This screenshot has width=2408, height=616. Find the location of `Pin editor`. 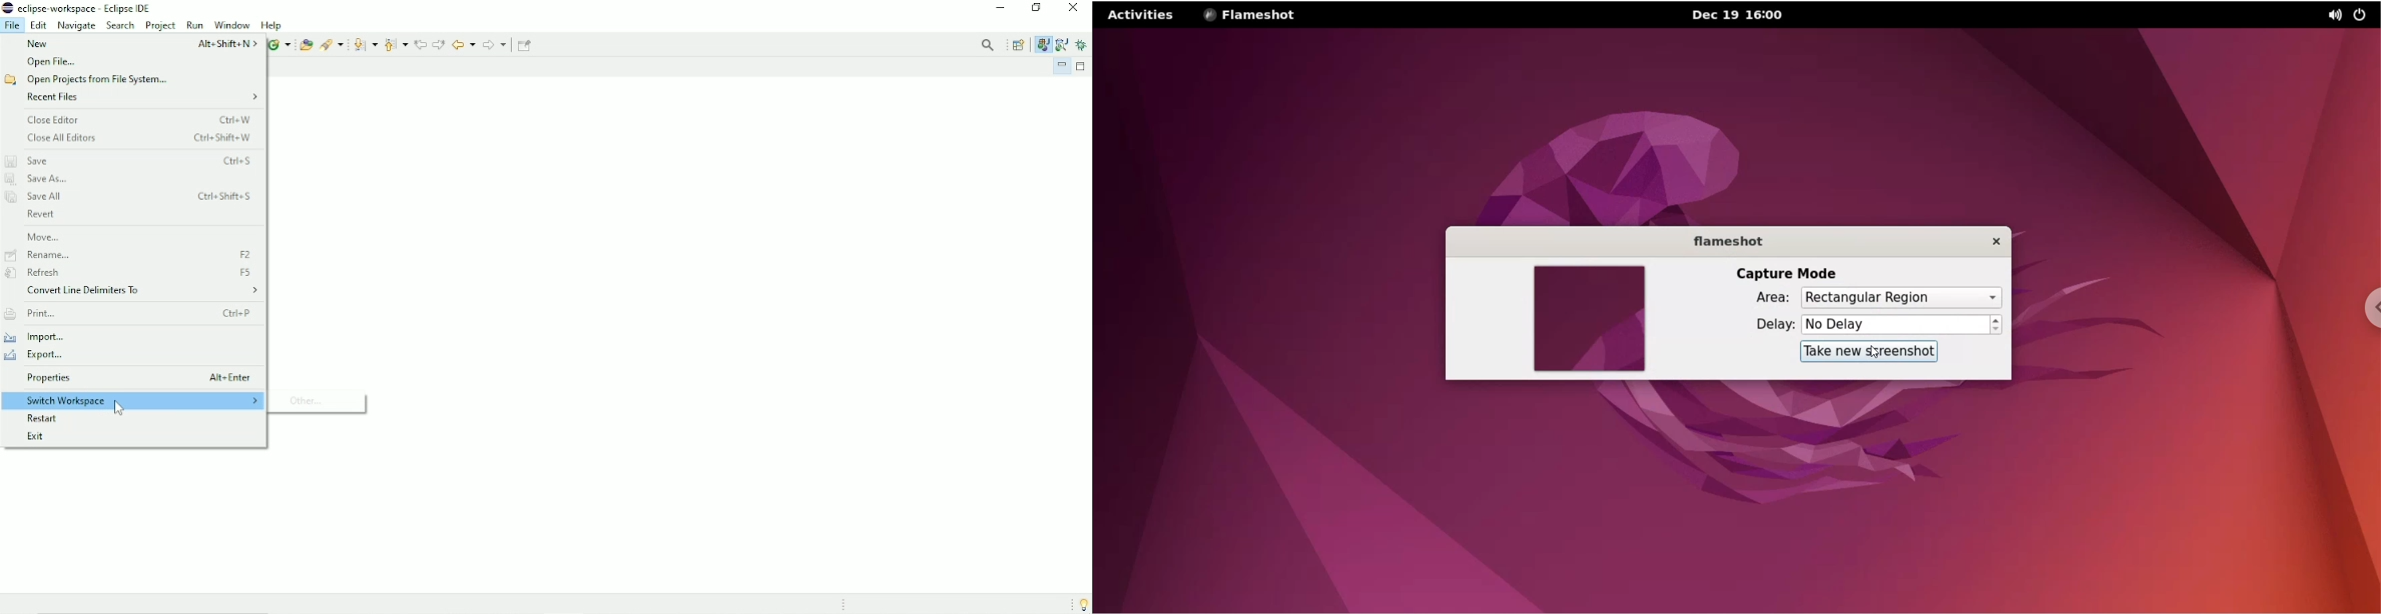

Pin editor is located at coordinates (526, 45).